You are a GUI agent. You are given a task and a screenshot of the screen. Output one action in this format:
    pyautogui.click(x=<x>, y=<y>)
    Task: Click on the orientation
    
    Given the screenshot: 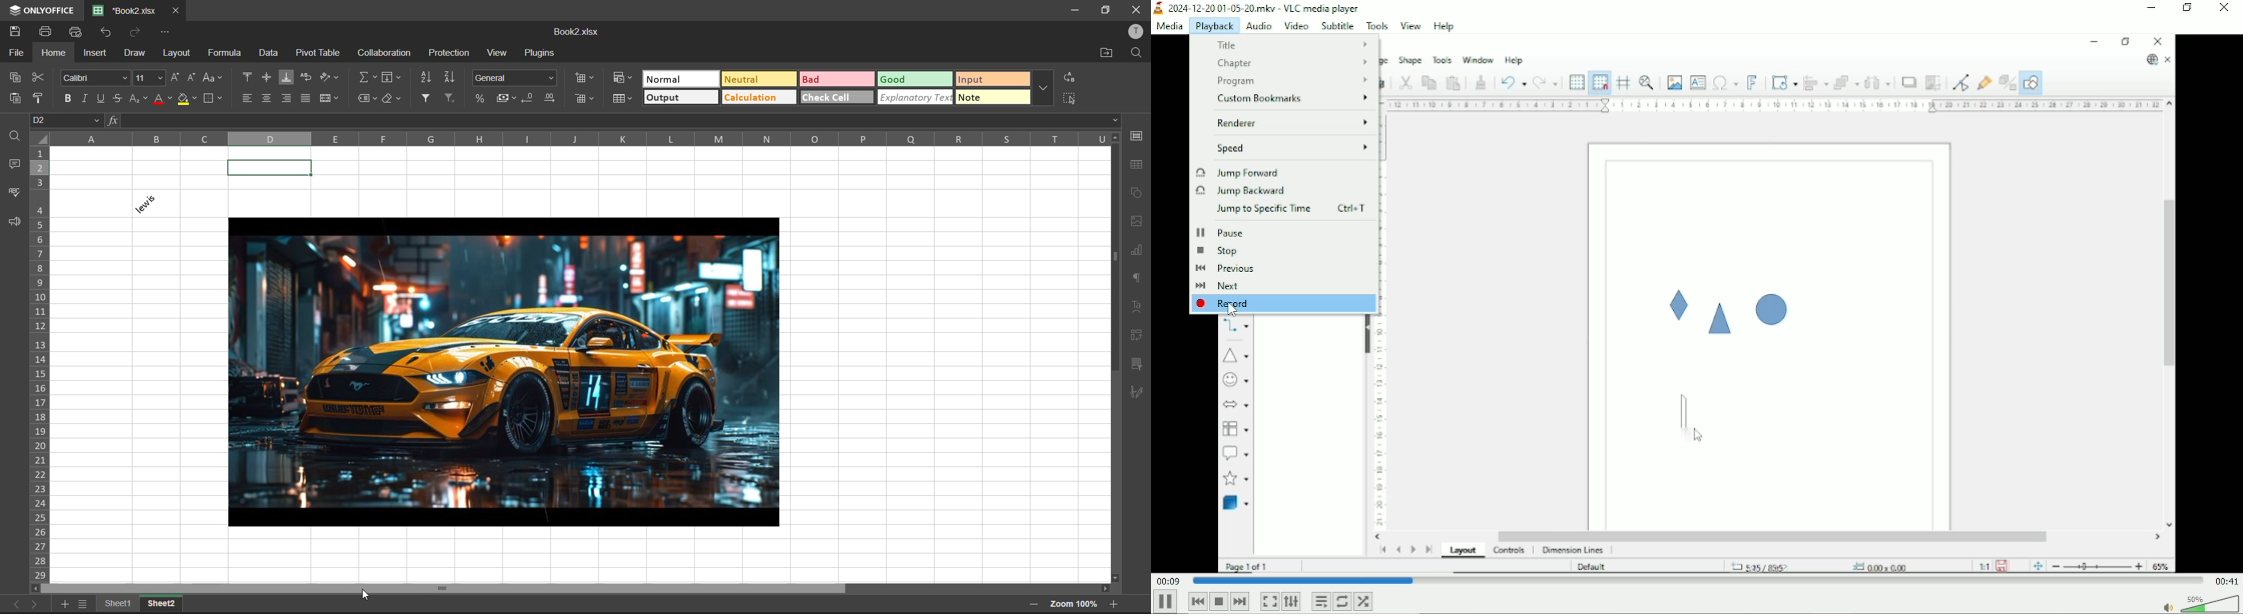 What is the action you would take?
    pyautogui.click(x=330, y=78)
    